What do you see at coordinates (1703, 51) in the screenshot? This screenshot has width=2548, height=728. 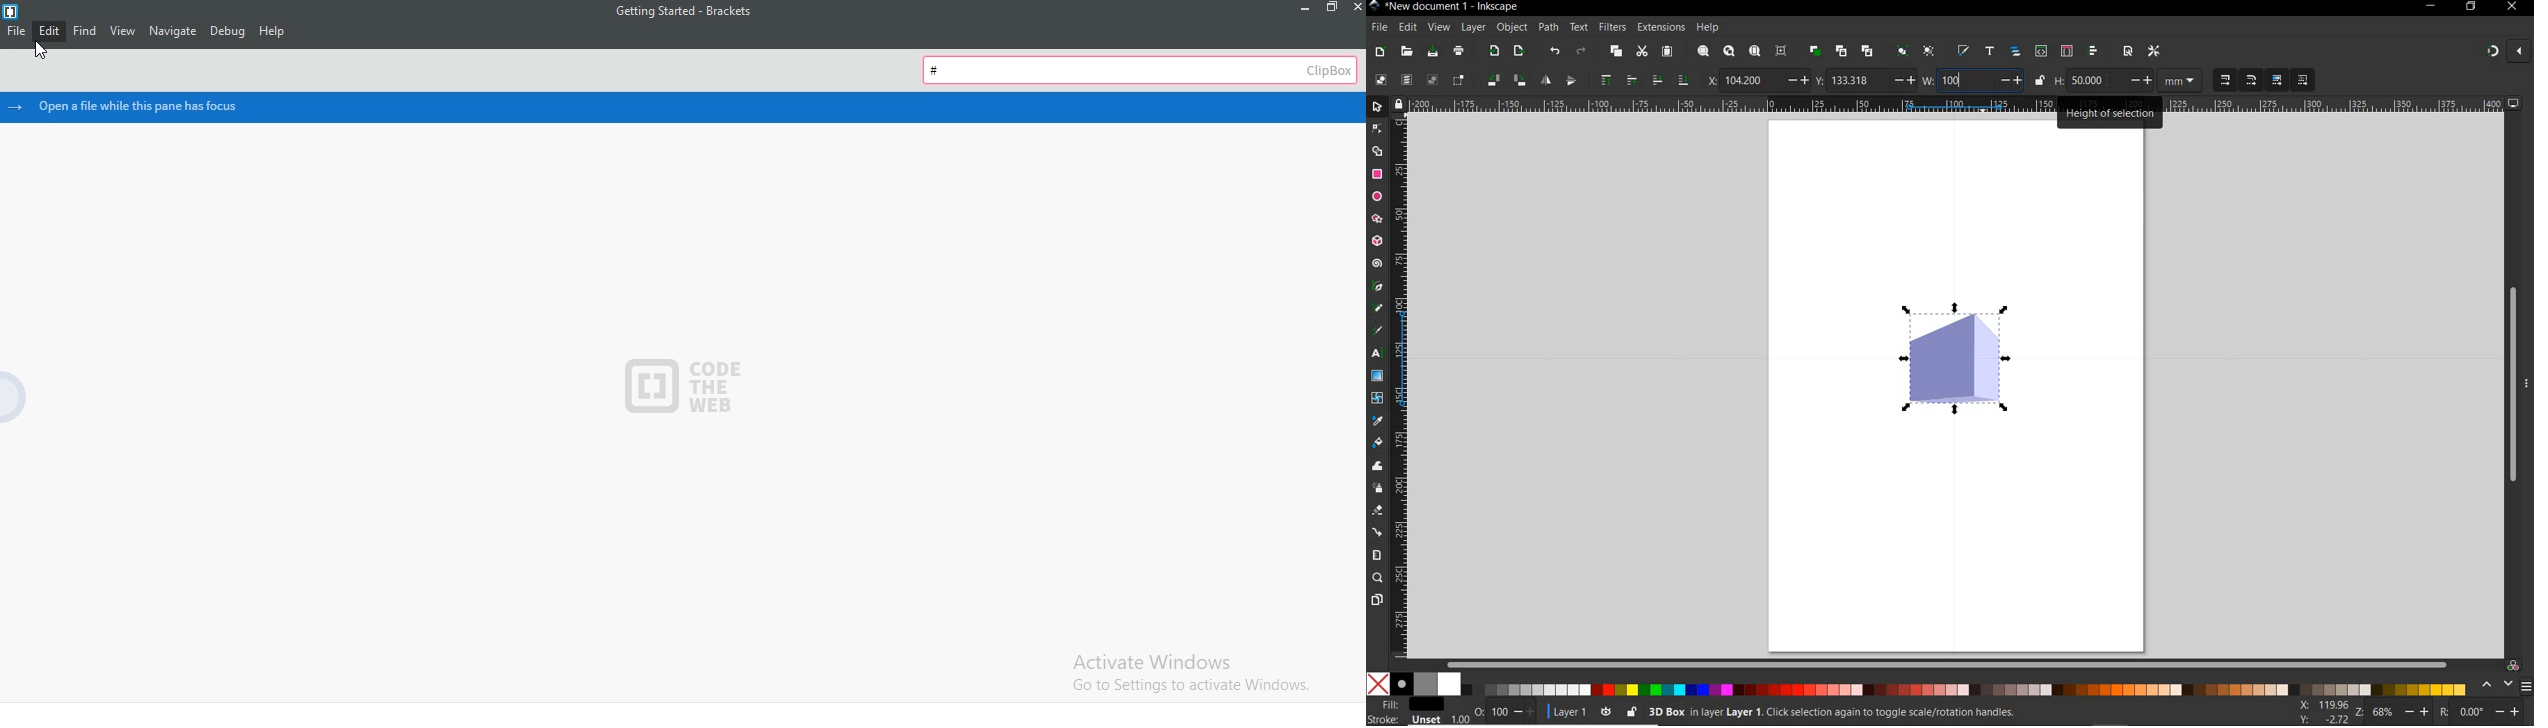 I see `zoom selection` at bounding box center [1703, 51].